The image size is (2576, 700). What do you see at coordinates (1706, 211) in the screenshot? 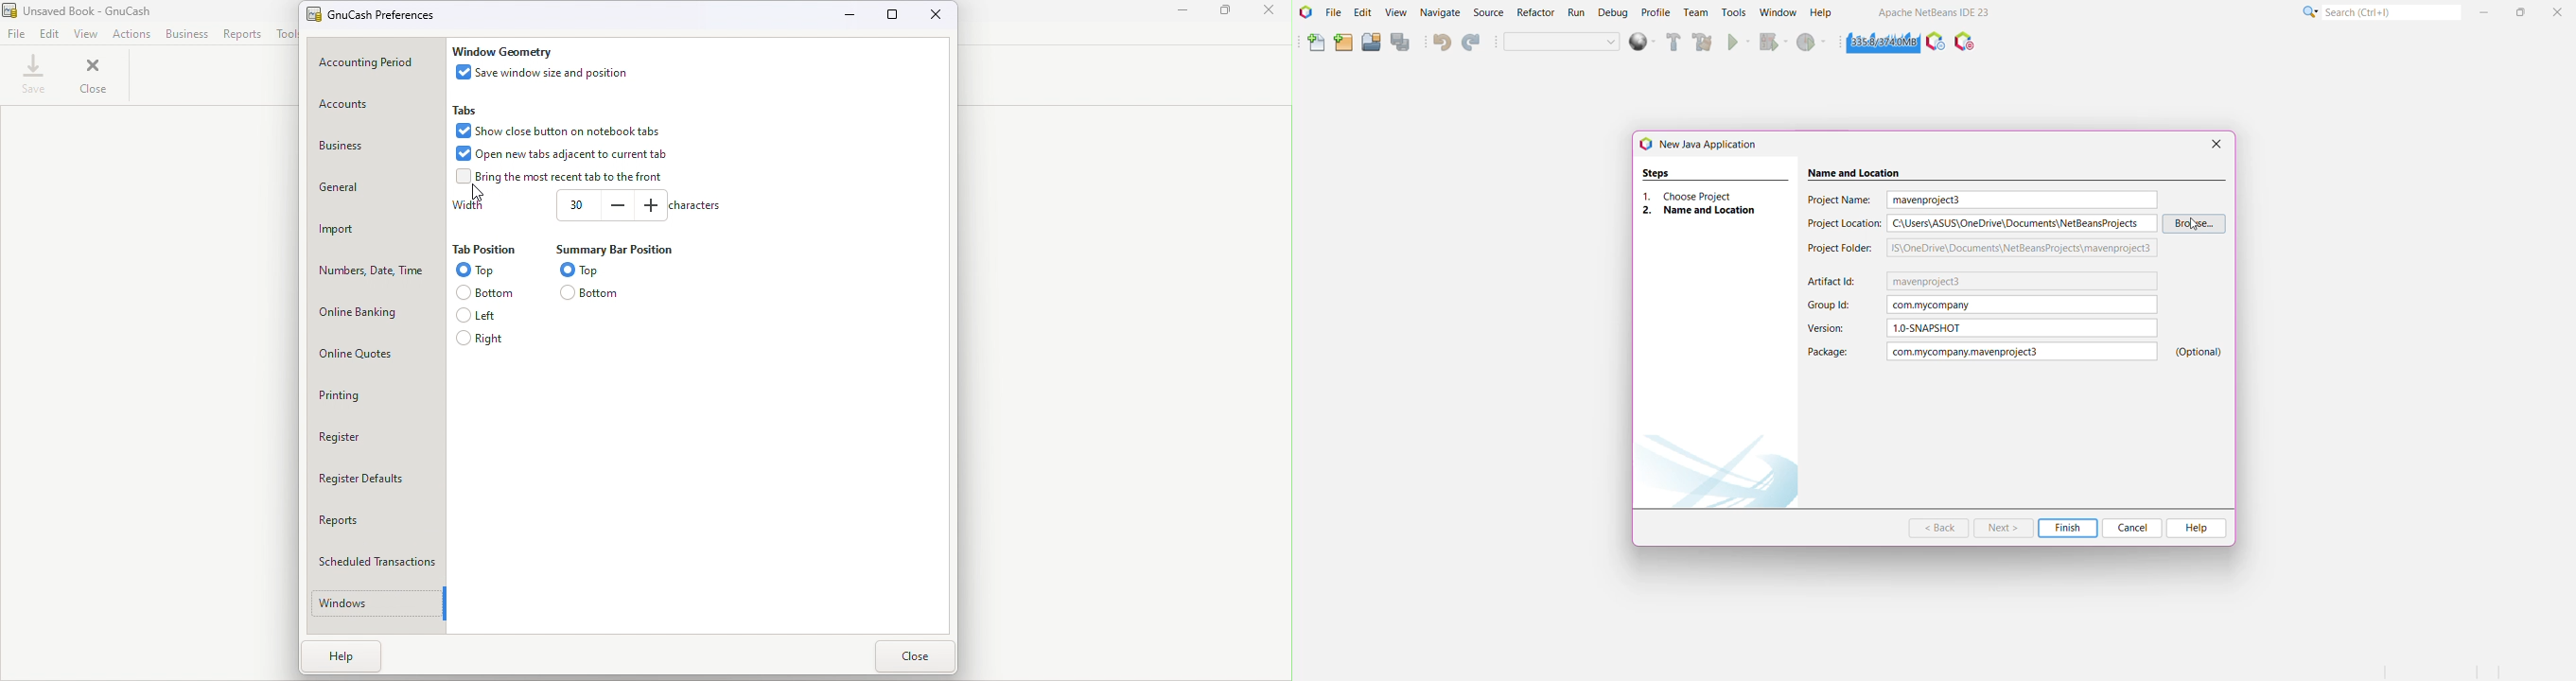
I see `Name and Location` at bounding box center [1706, 211].